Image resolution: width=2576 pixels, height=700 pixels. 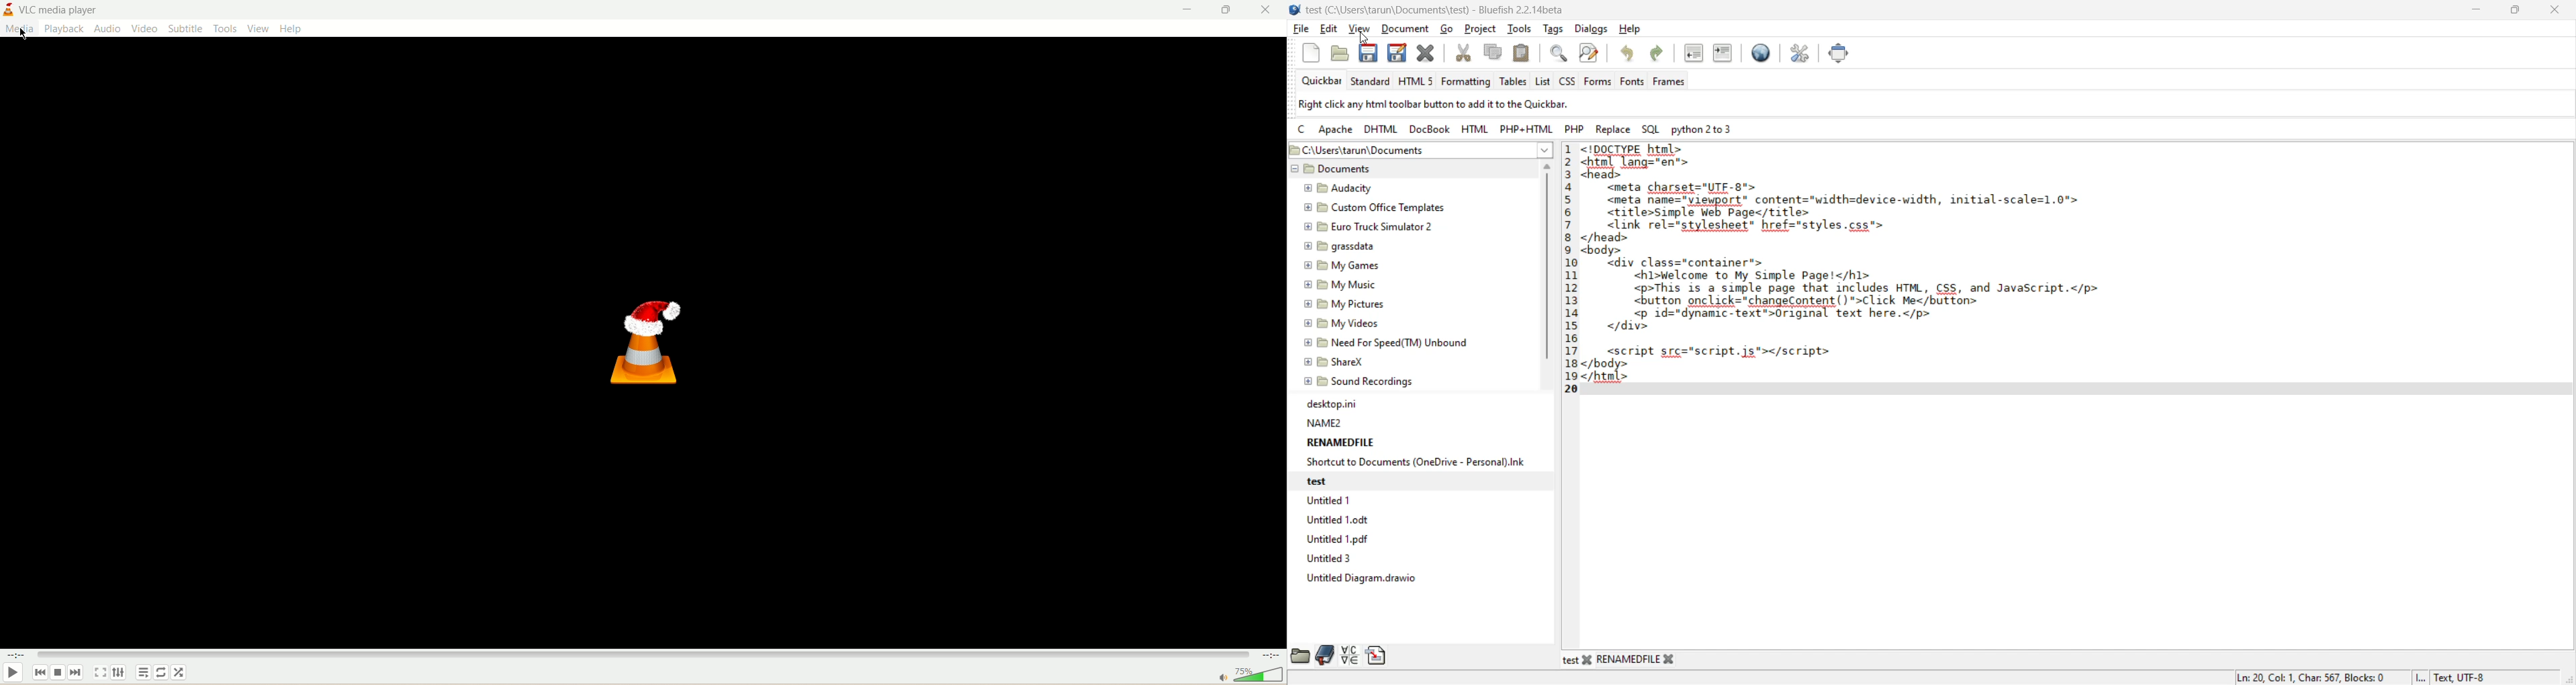 I want to click on mute, so click(x=1222, y=677).